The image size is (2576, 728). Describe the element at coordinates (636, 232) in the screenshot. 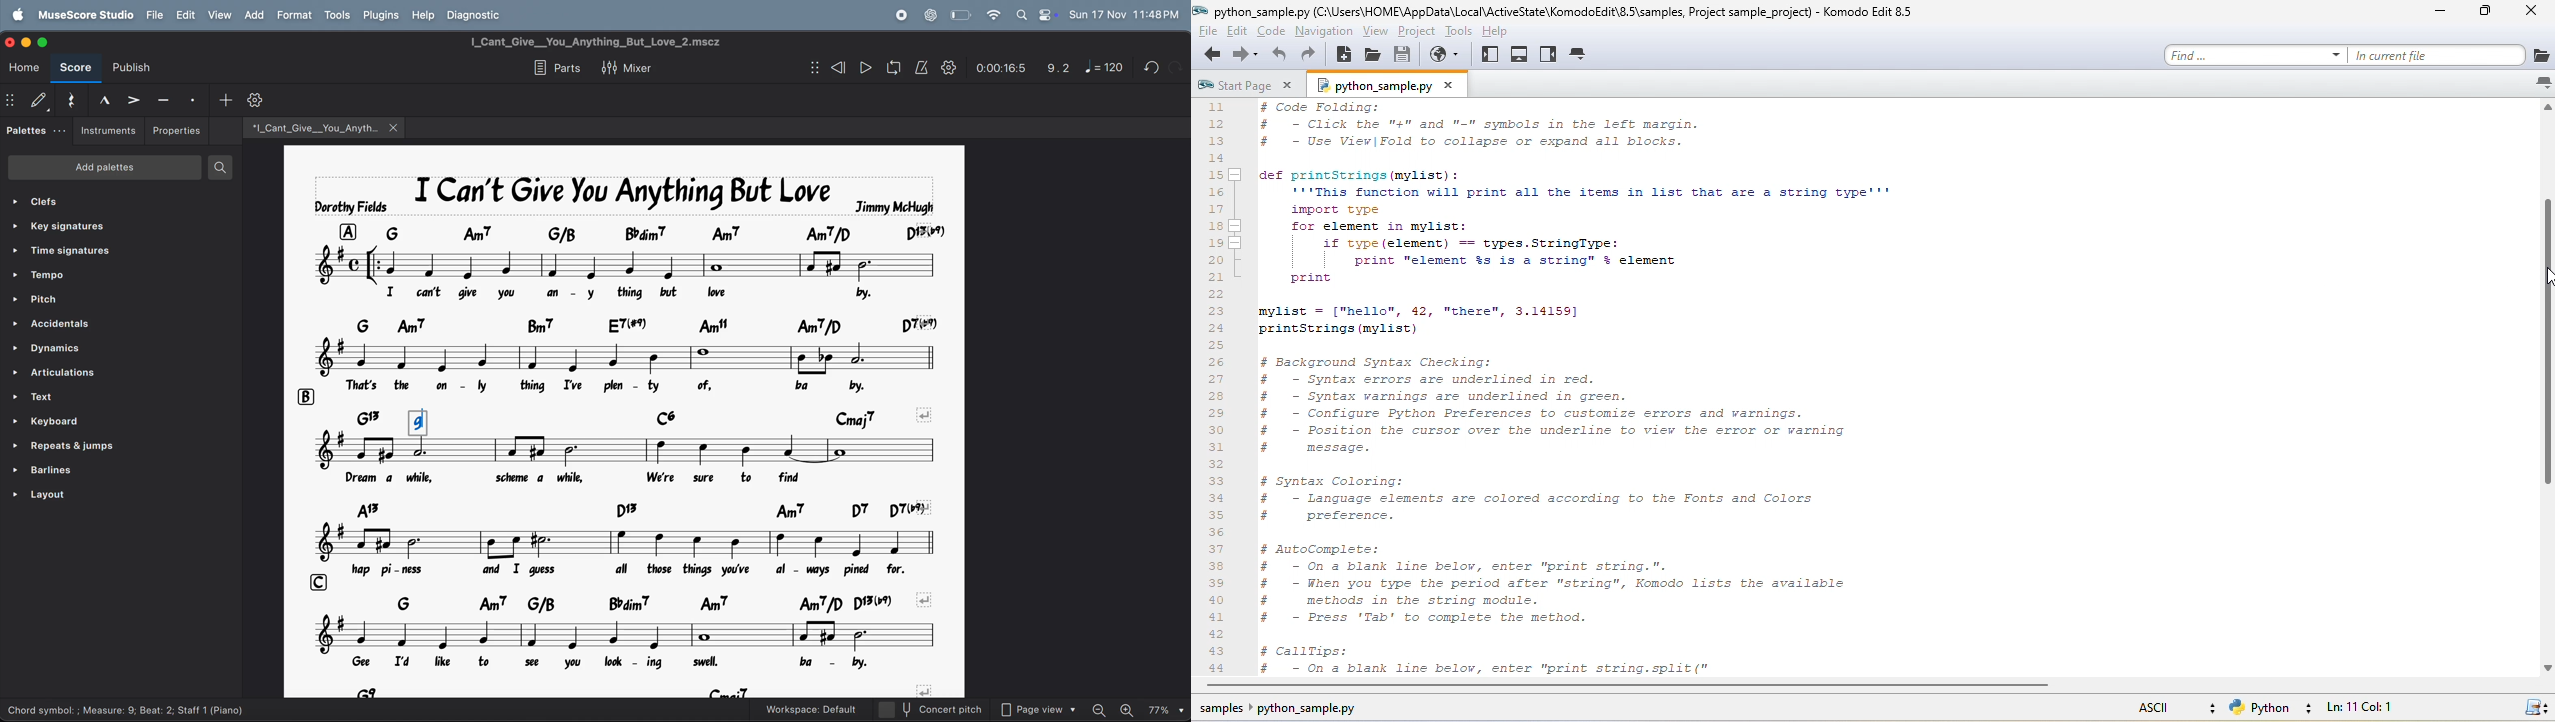

I see `key note` at that location.